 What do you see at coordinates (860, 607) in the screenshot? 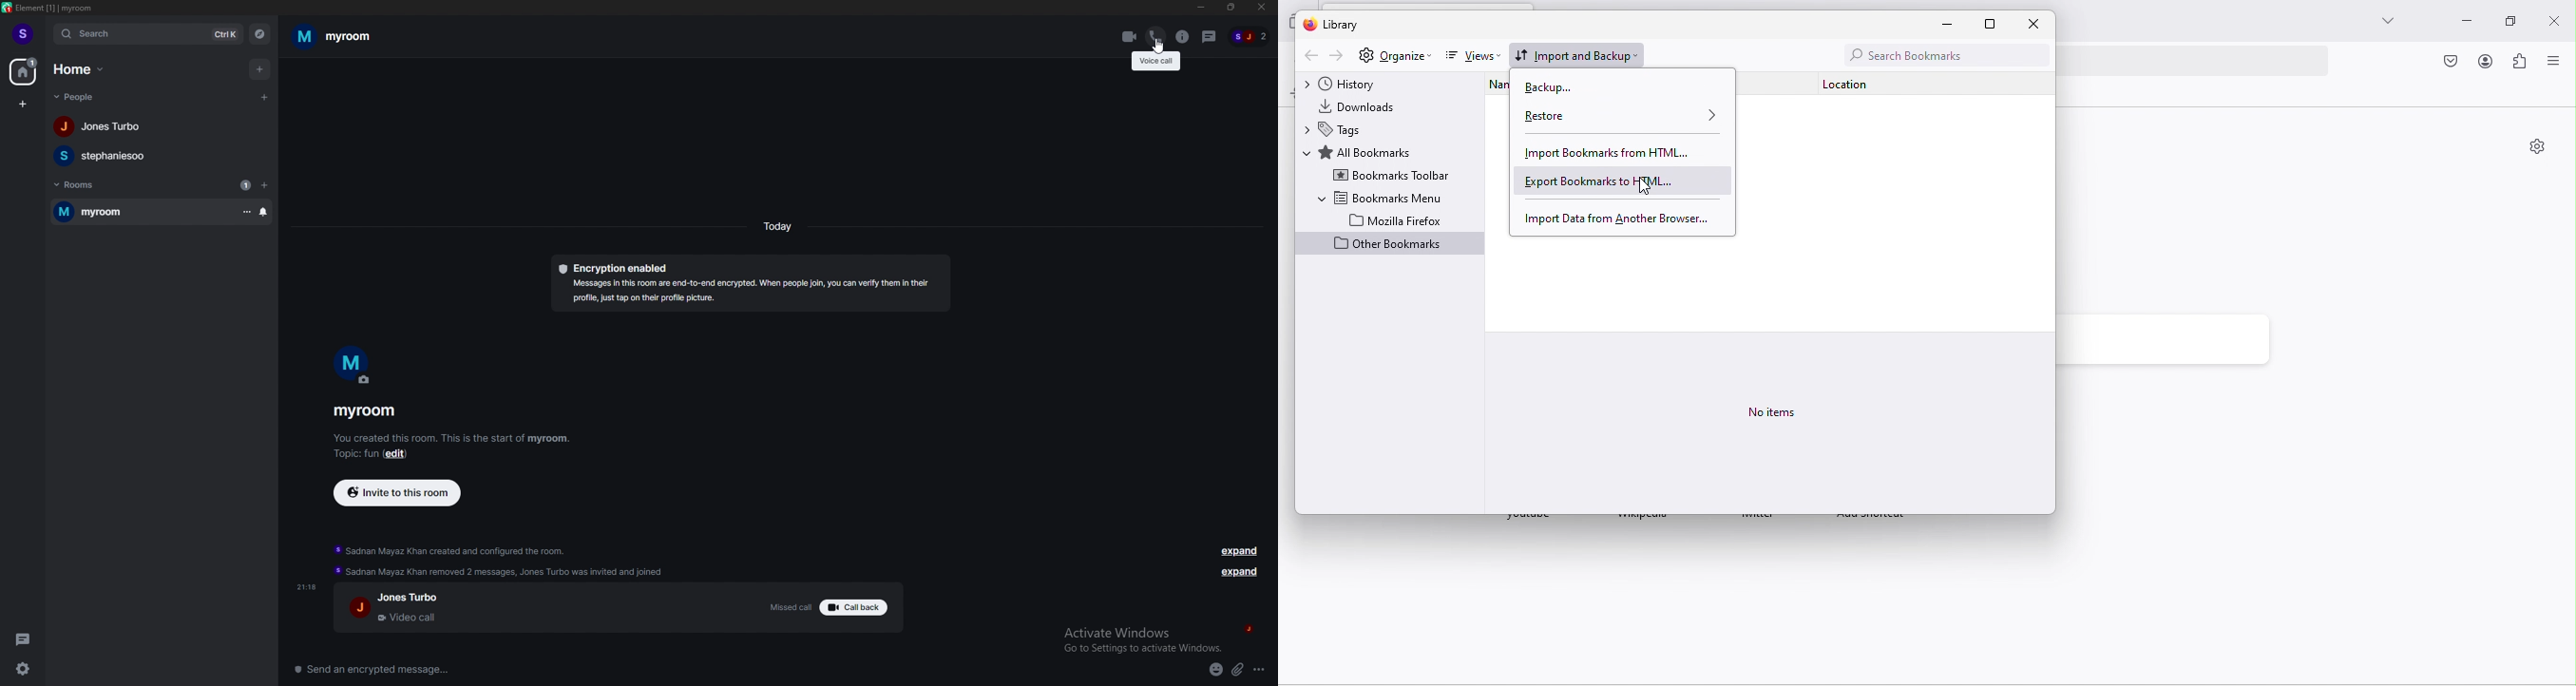
I see `call back` at bounding box center [860, 607].